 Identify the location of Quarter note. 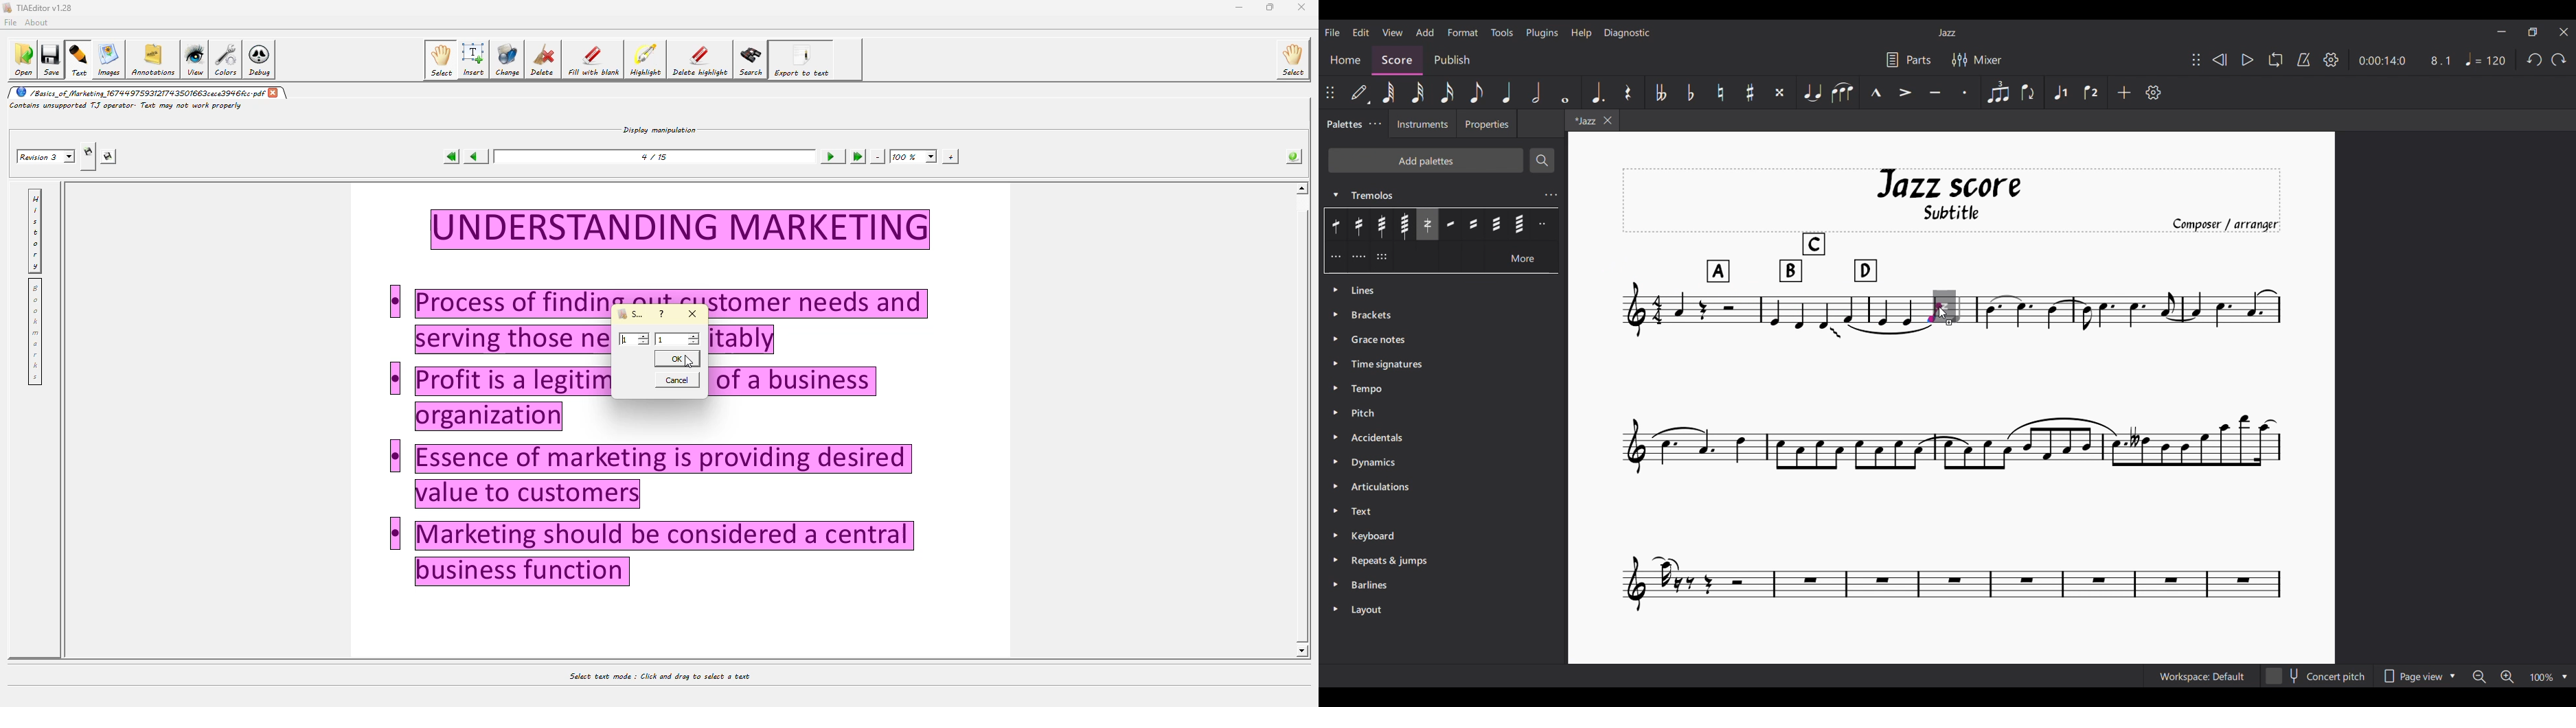
(1507, 92).